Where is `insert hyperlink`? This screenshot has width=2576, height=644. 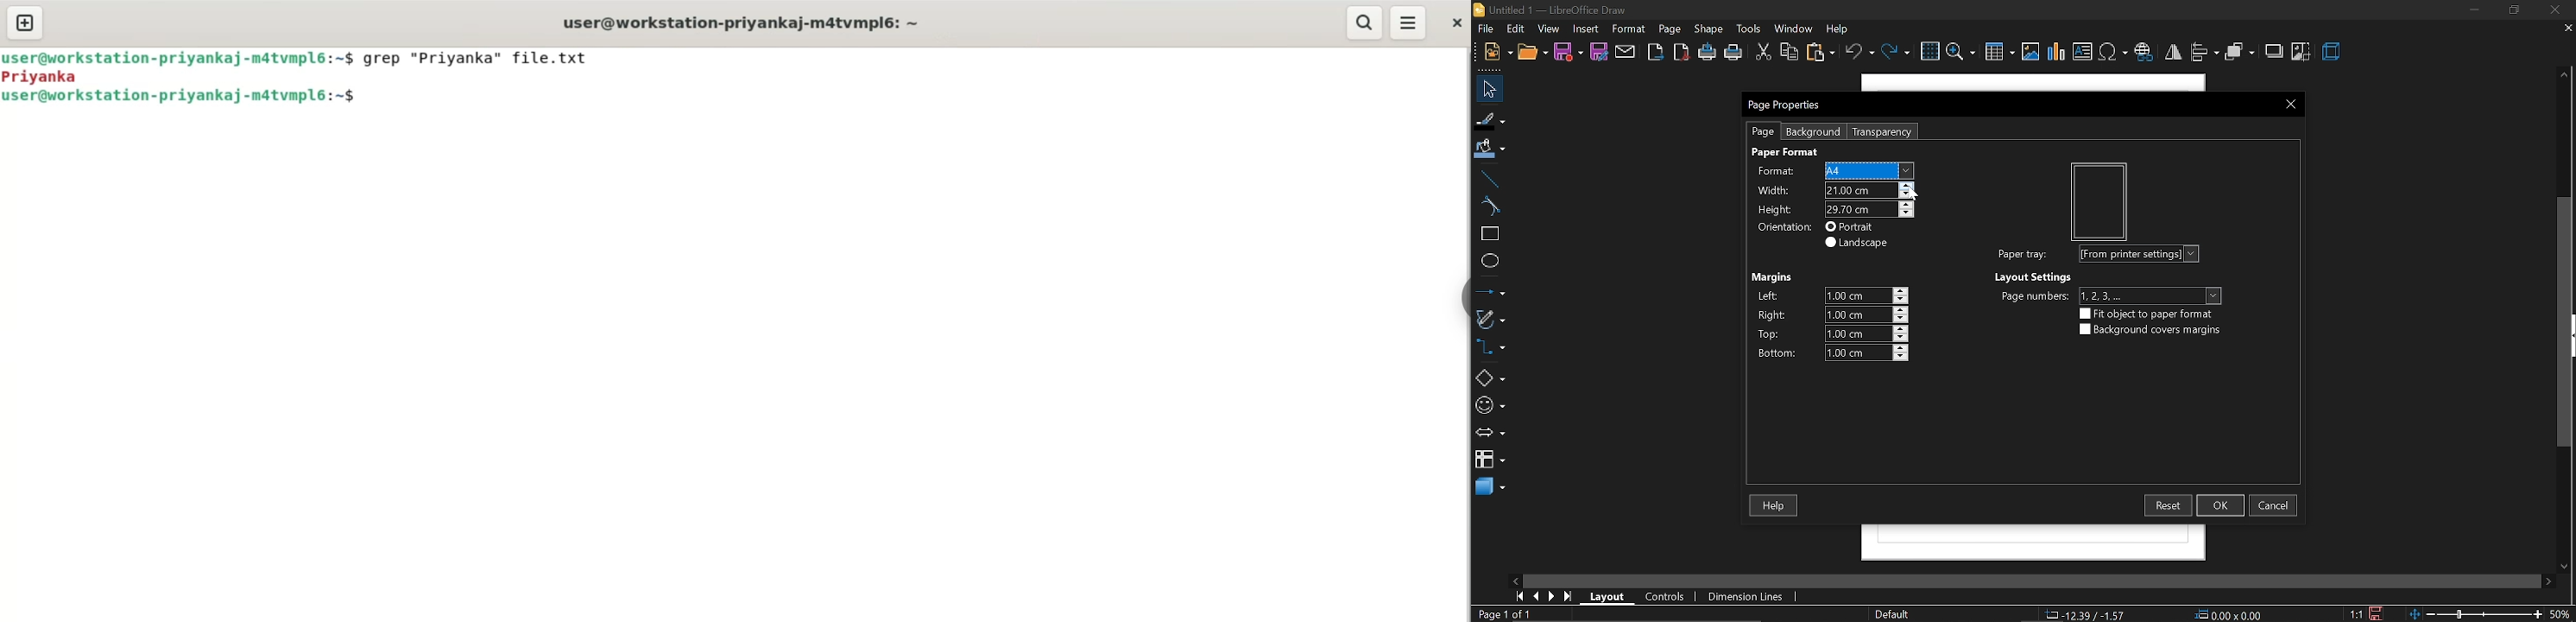 insert hyperlink is located at coordinates (2146, 51).